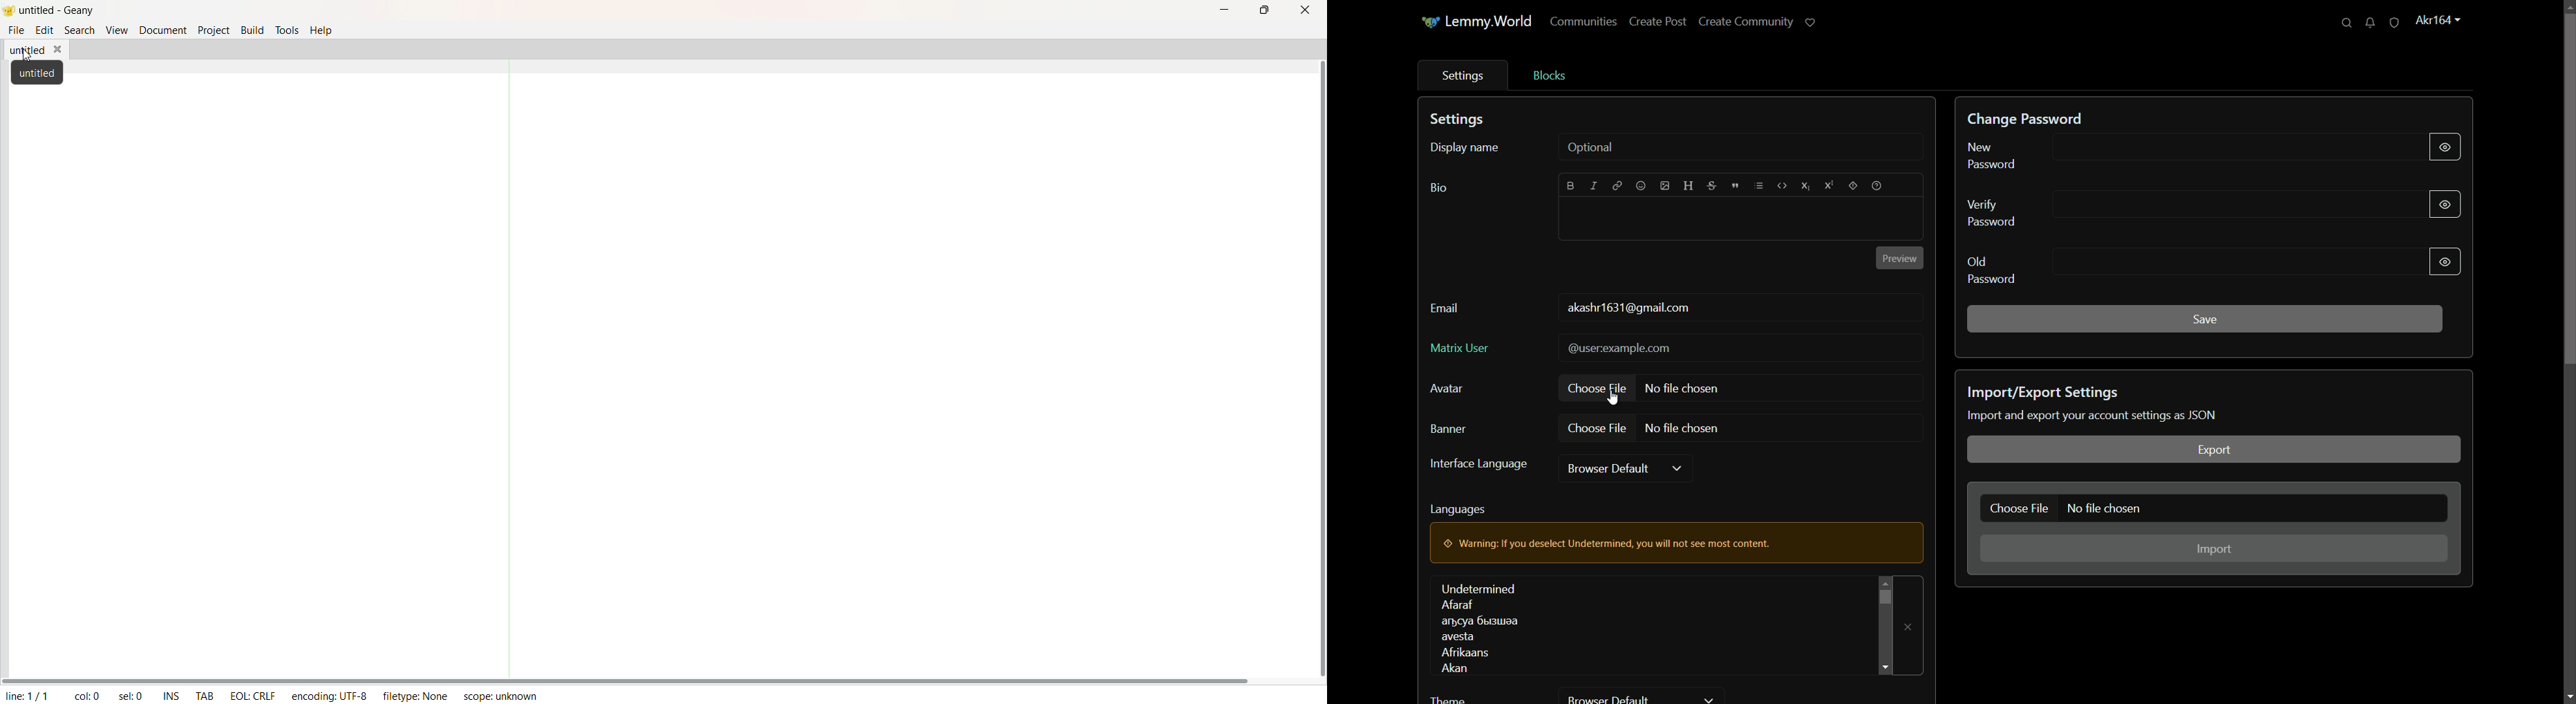 The height and width of the screenshot is (728, 2576). I want to click on INS, so click(170, 695).